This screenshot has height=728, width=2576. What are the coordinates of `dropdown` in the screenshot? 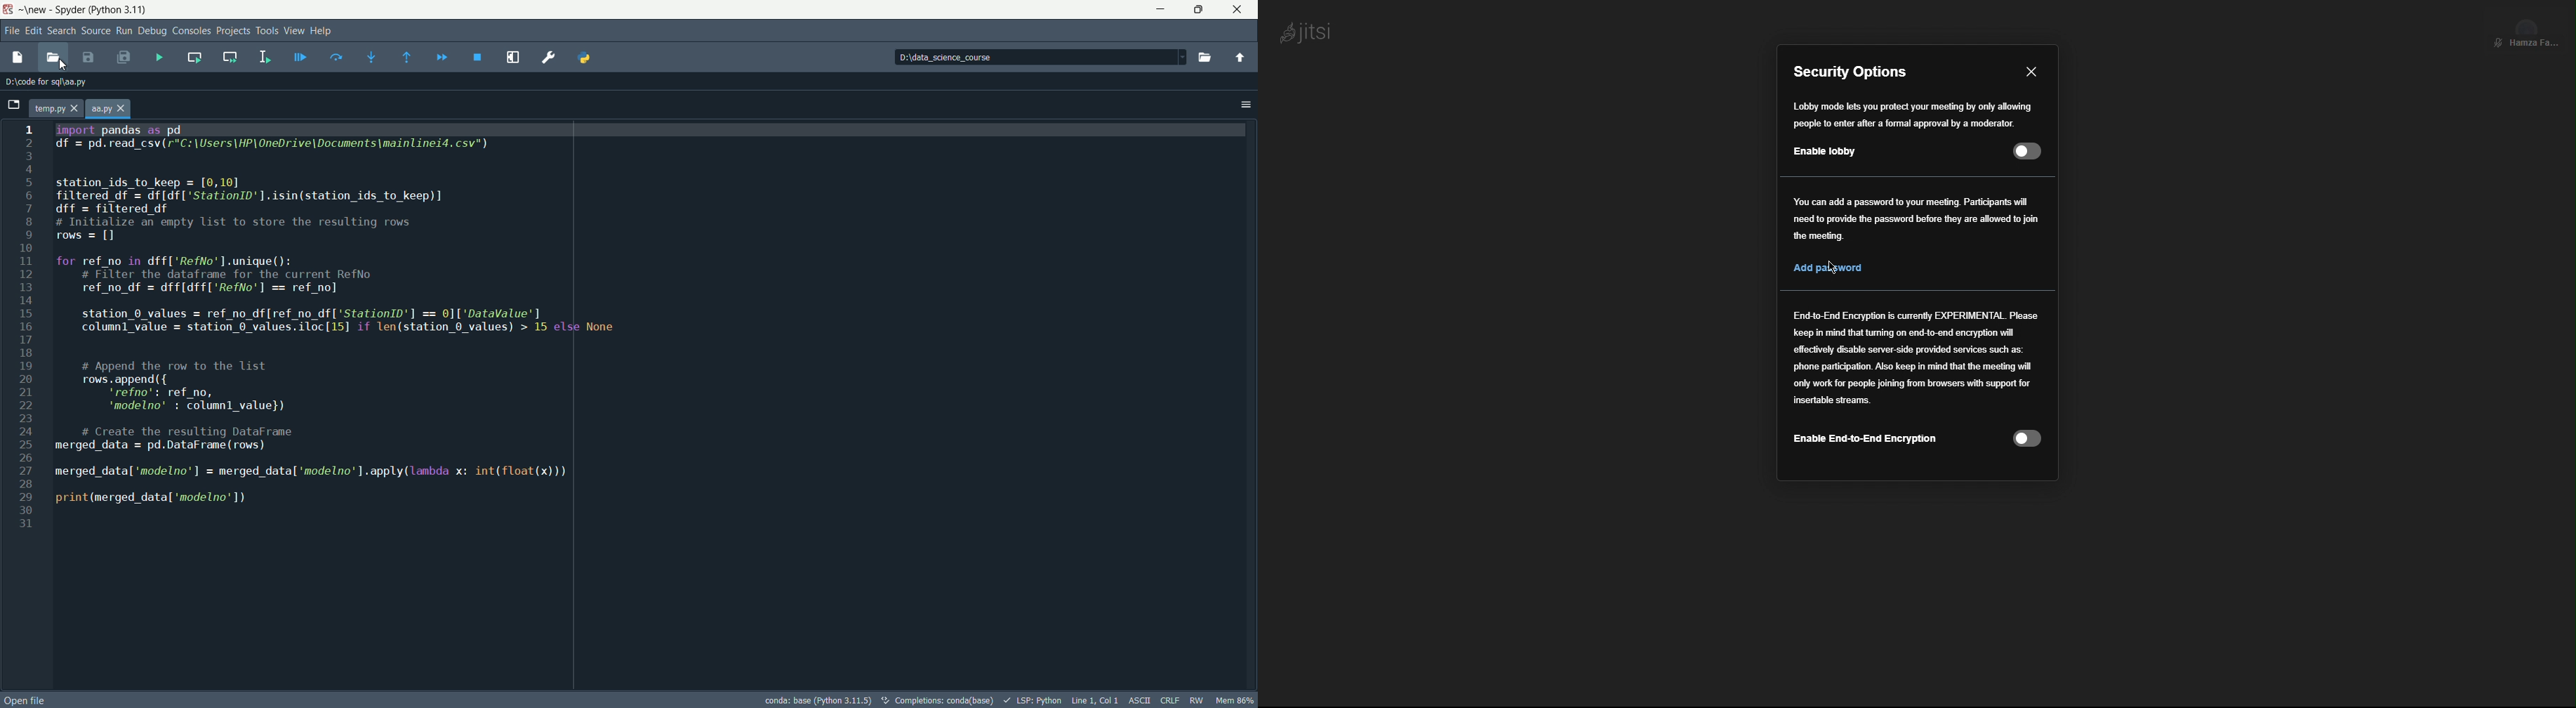 It's located at (1180, 57).